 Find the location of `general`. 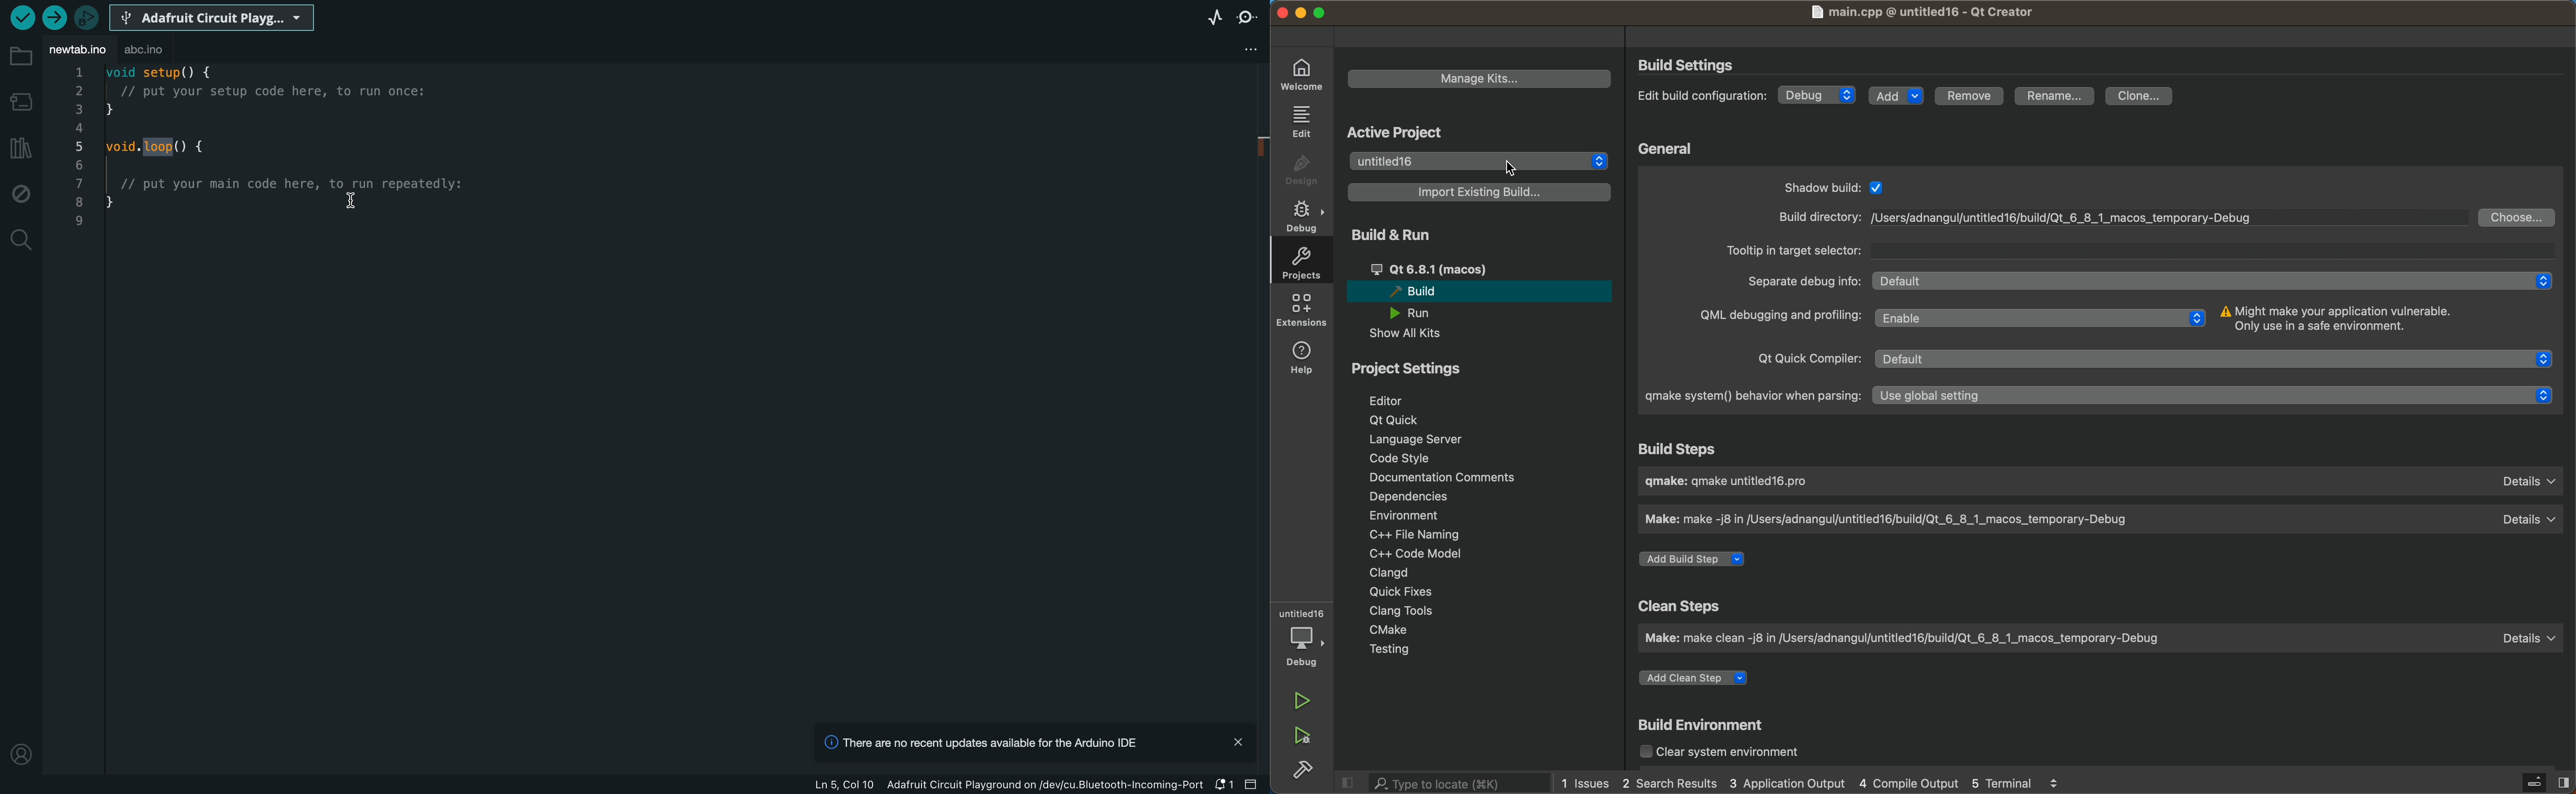

general is located at coordinates (1679, 146).